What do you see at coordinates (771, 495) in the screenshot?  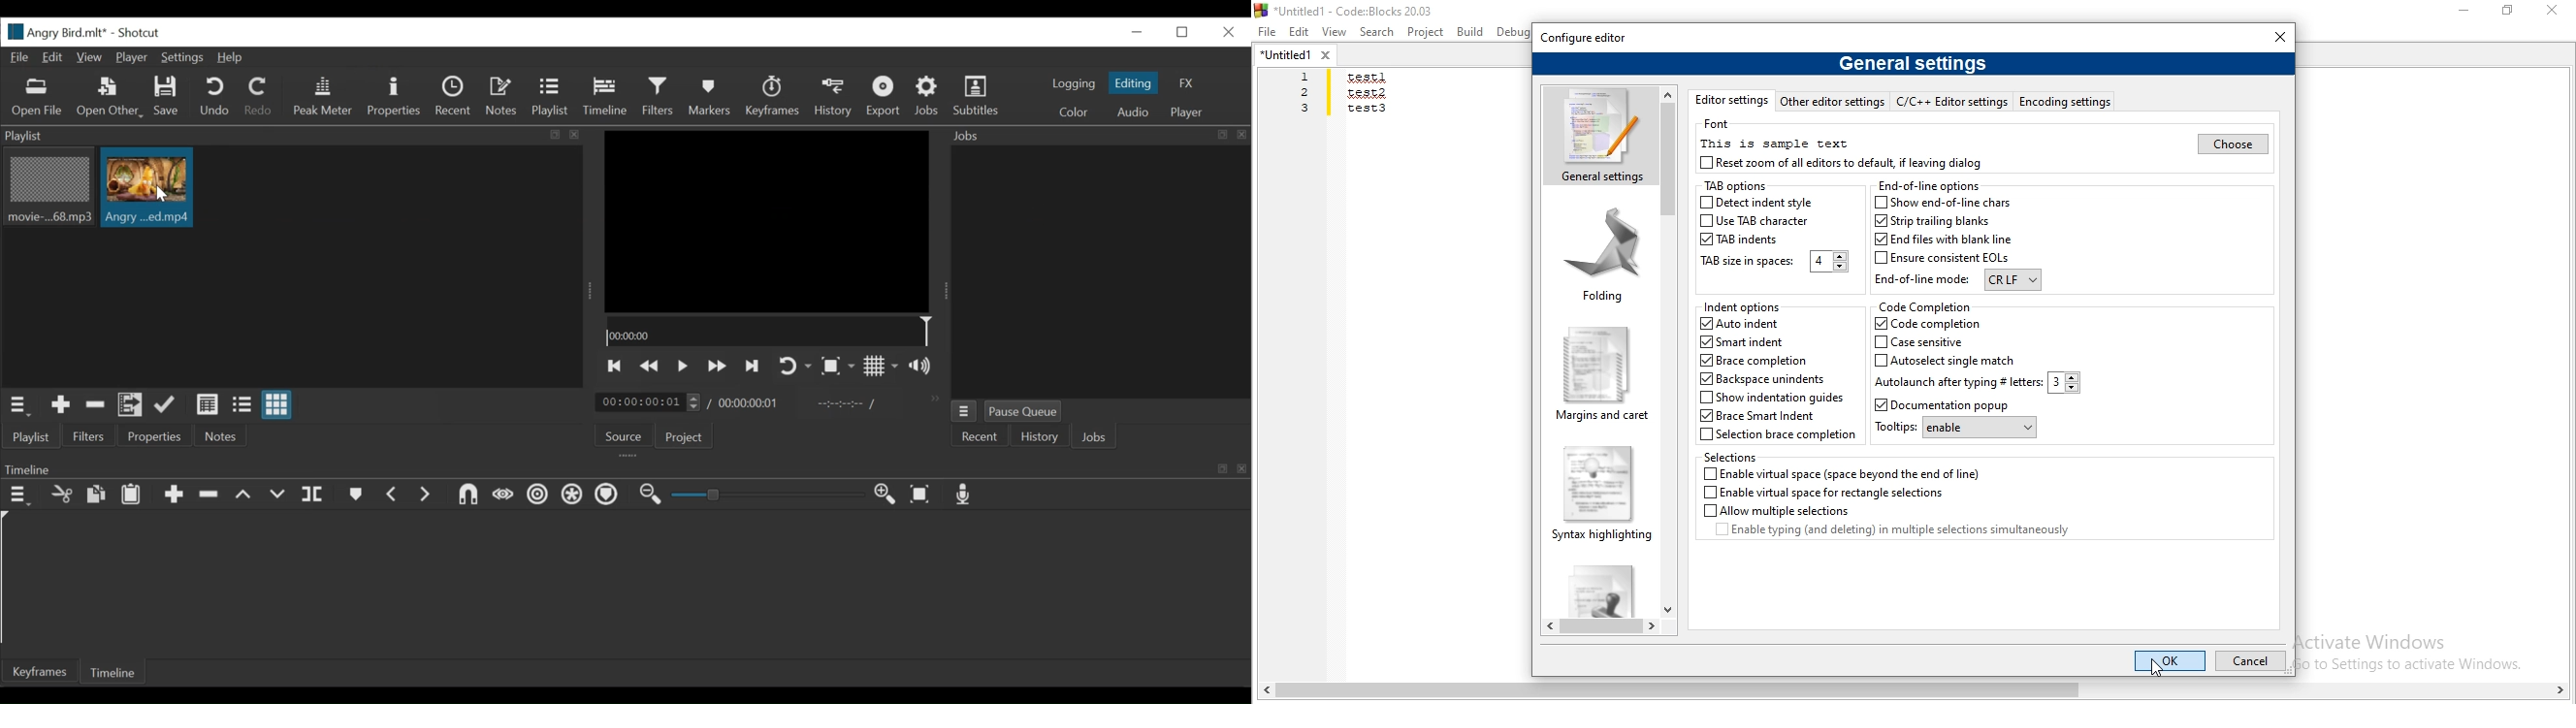 I see `Slider` at bounding box center [771, 495].